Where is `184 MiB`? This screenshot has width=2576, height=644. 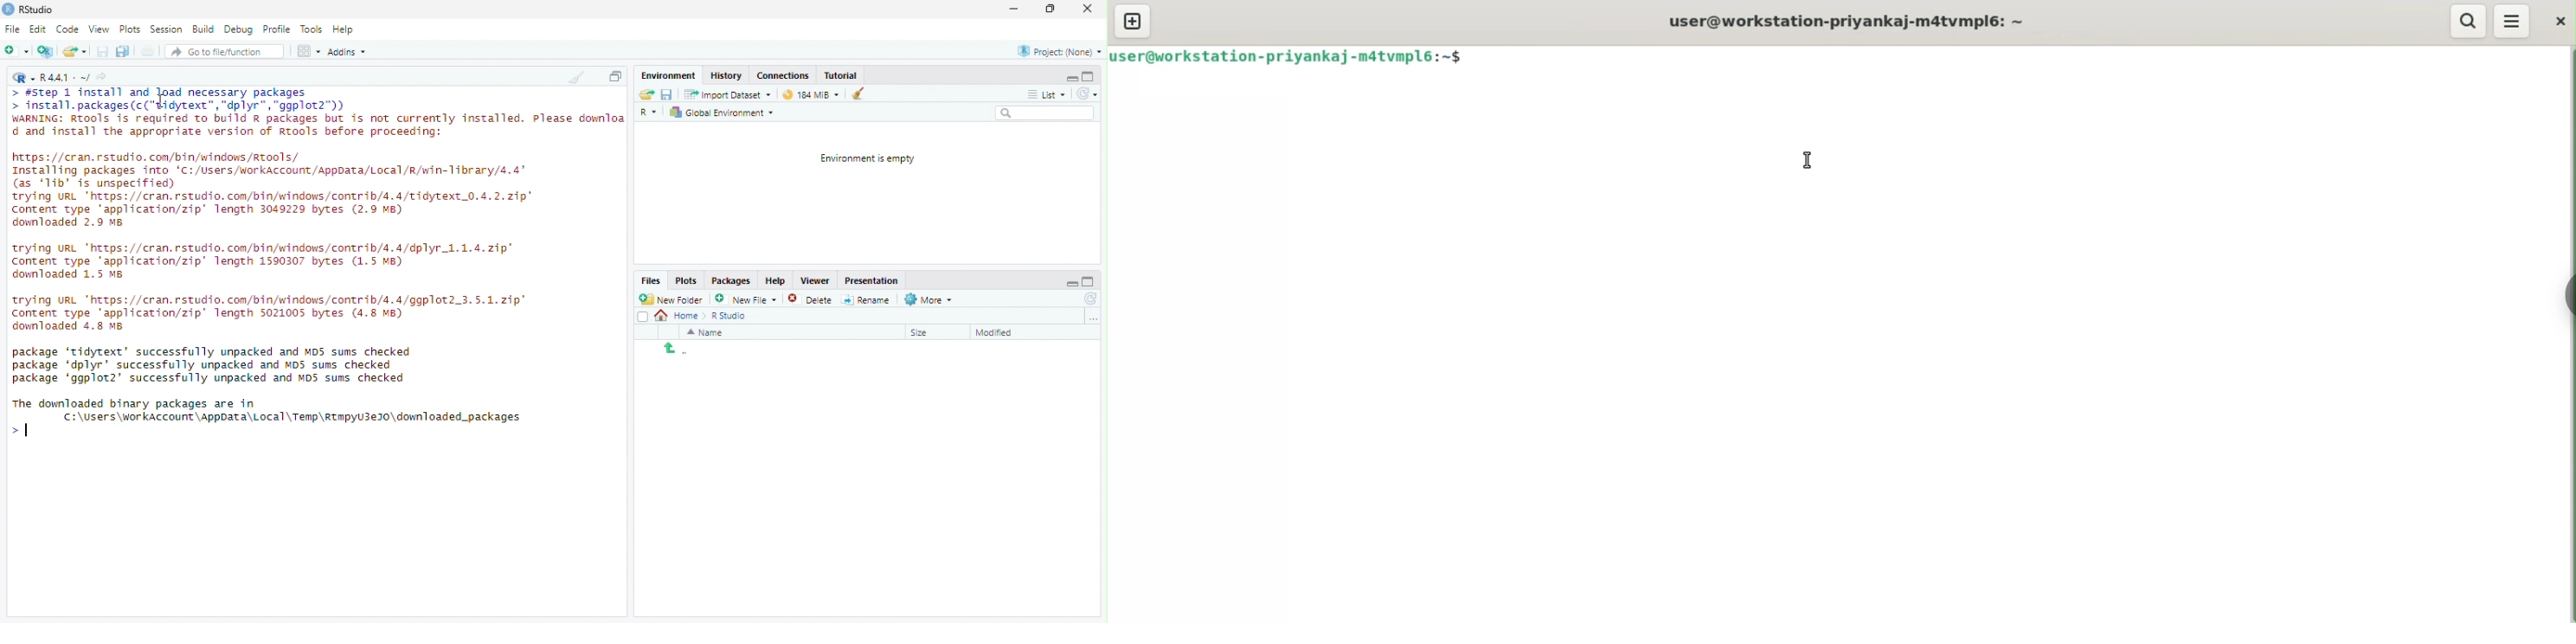
184 MiB is located at coordinates (808, 93).